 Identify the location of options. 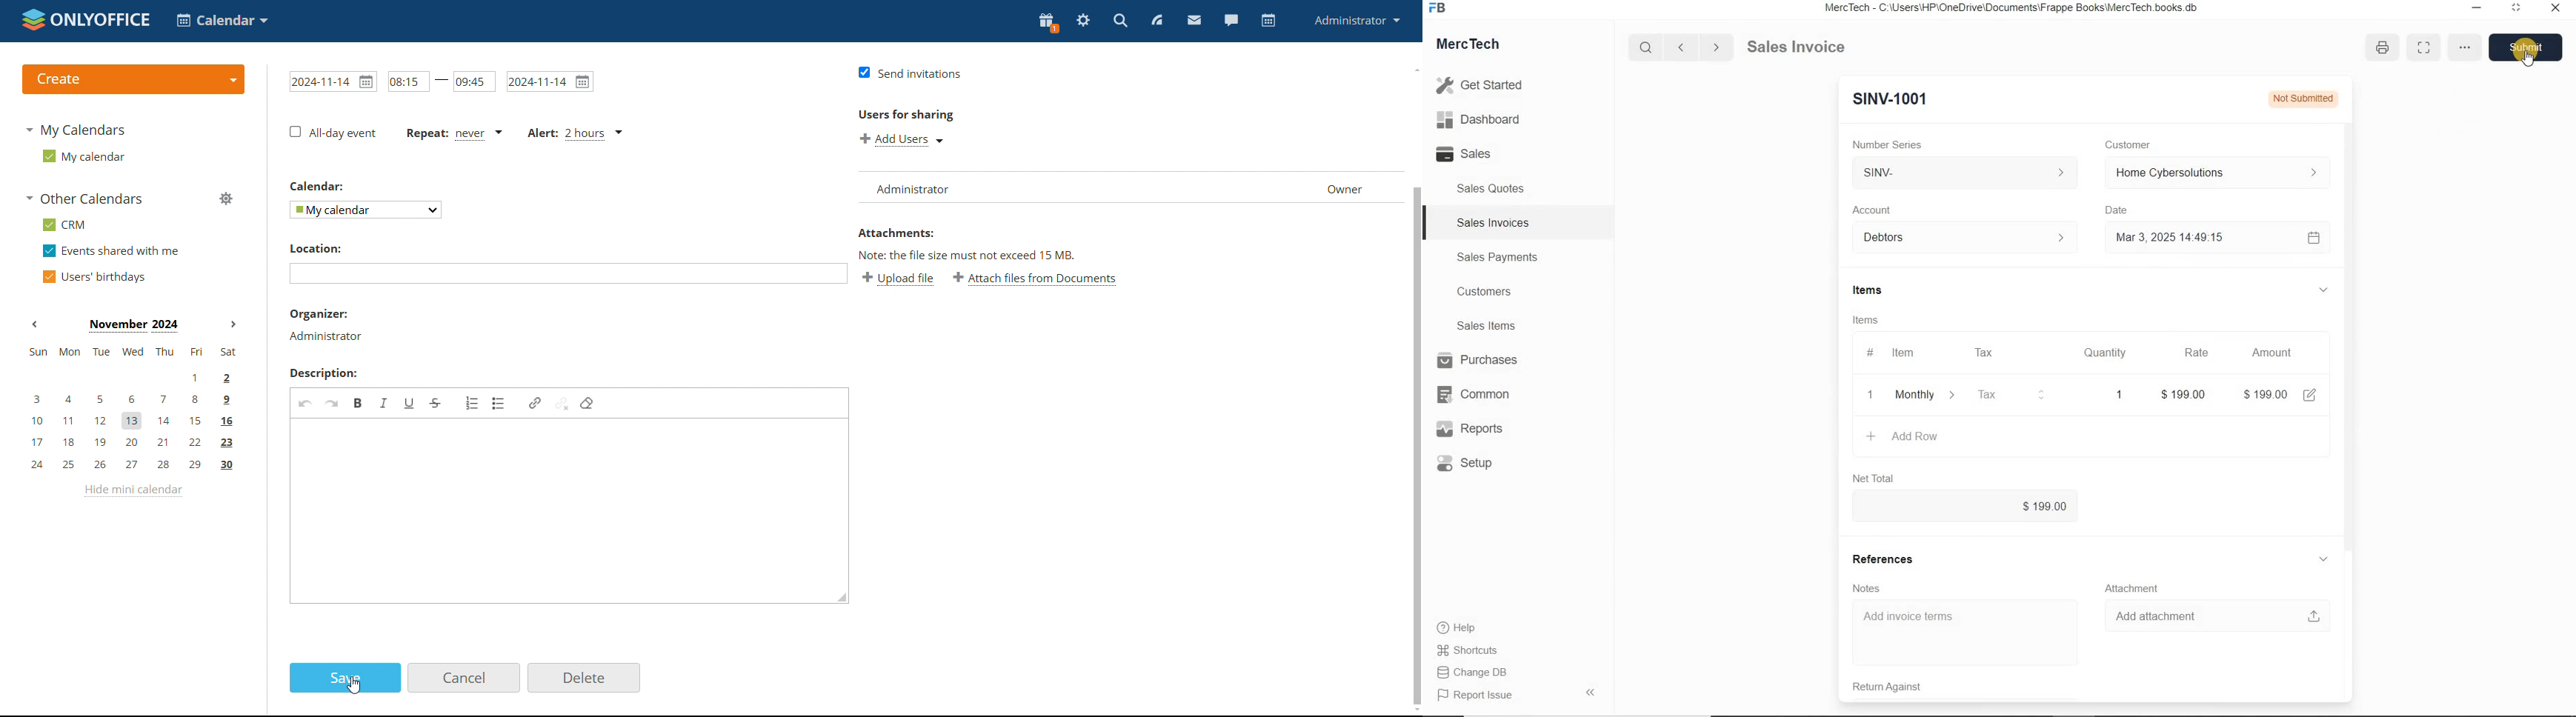
(2465, 49).